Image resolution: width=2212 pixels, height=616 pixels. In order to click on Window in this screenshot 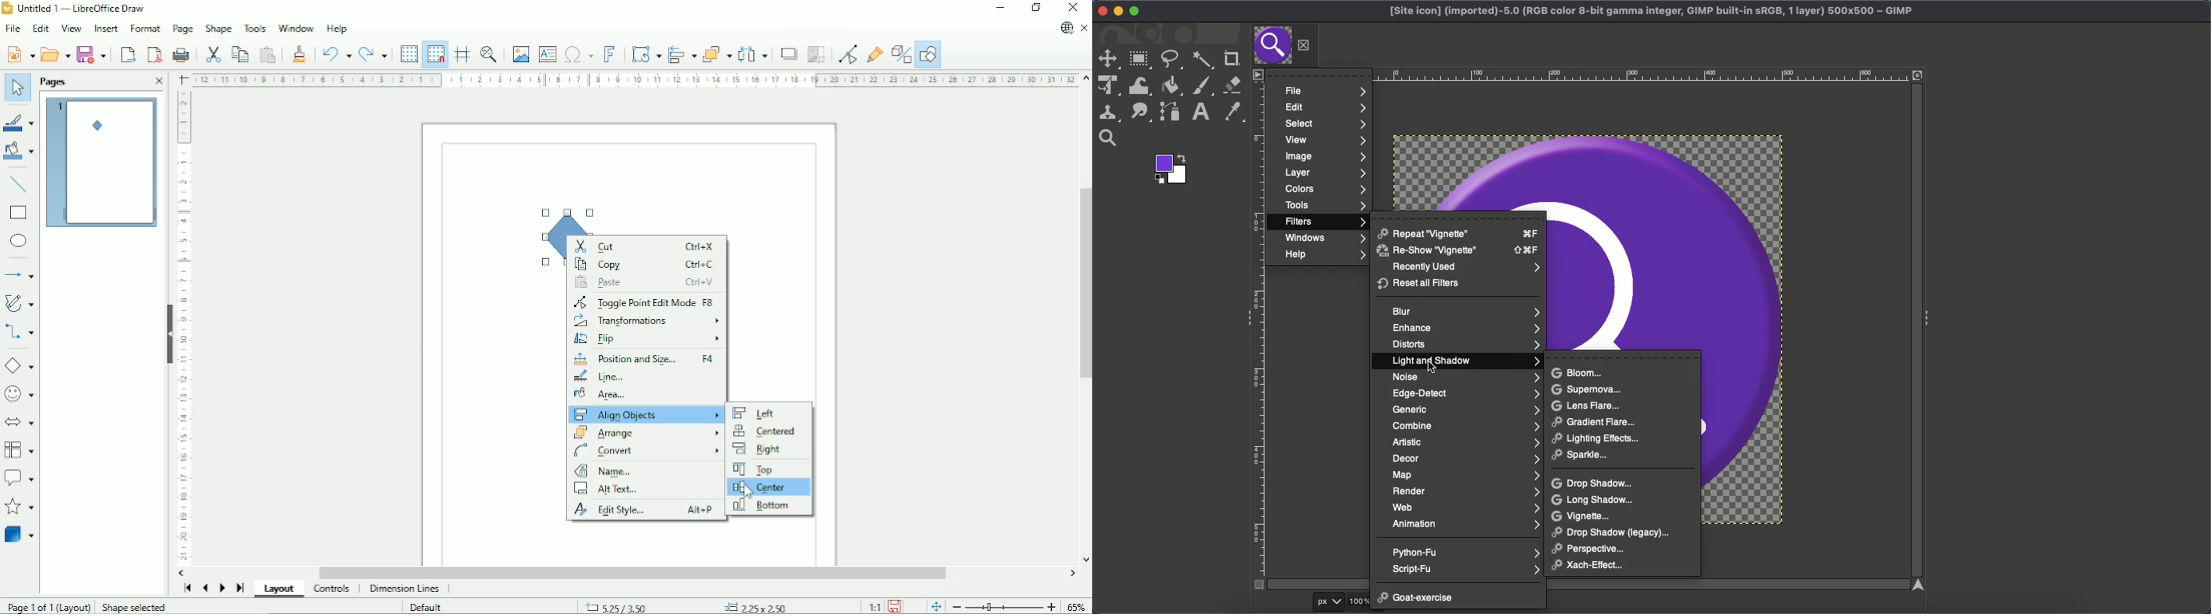, I will do `click(296, 27)`.